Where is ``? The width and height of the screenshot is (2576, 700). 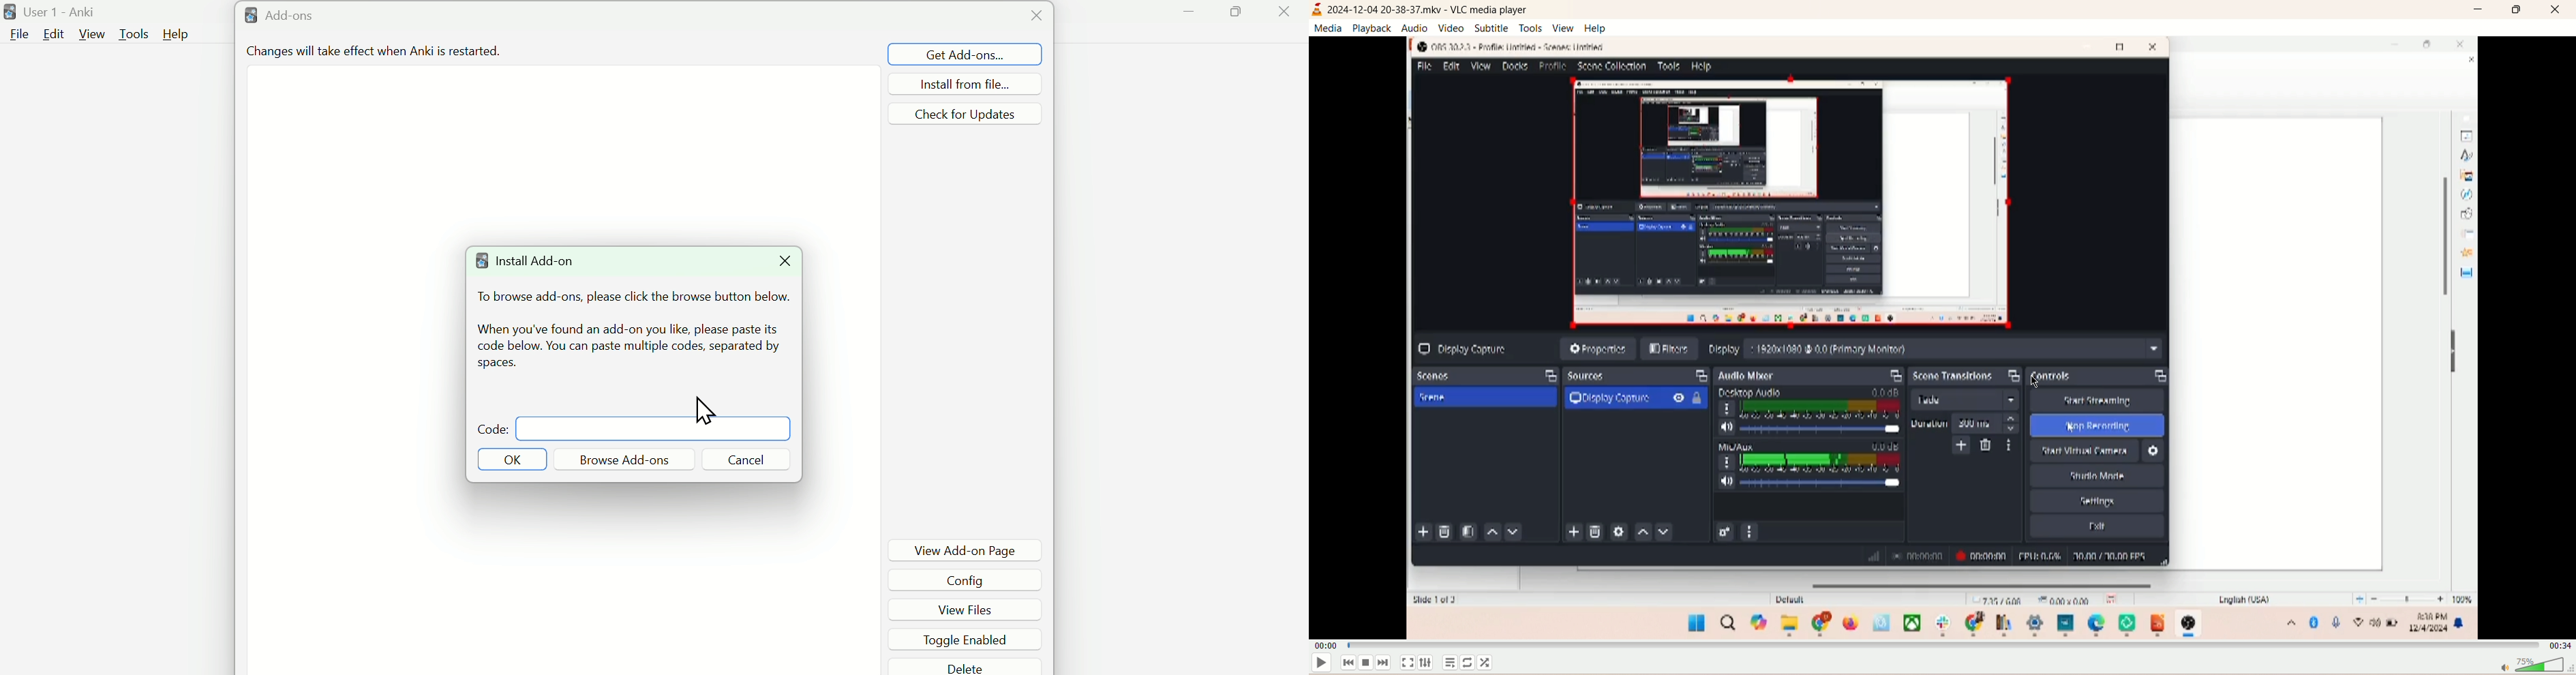  is located at coordinates (512, 459).